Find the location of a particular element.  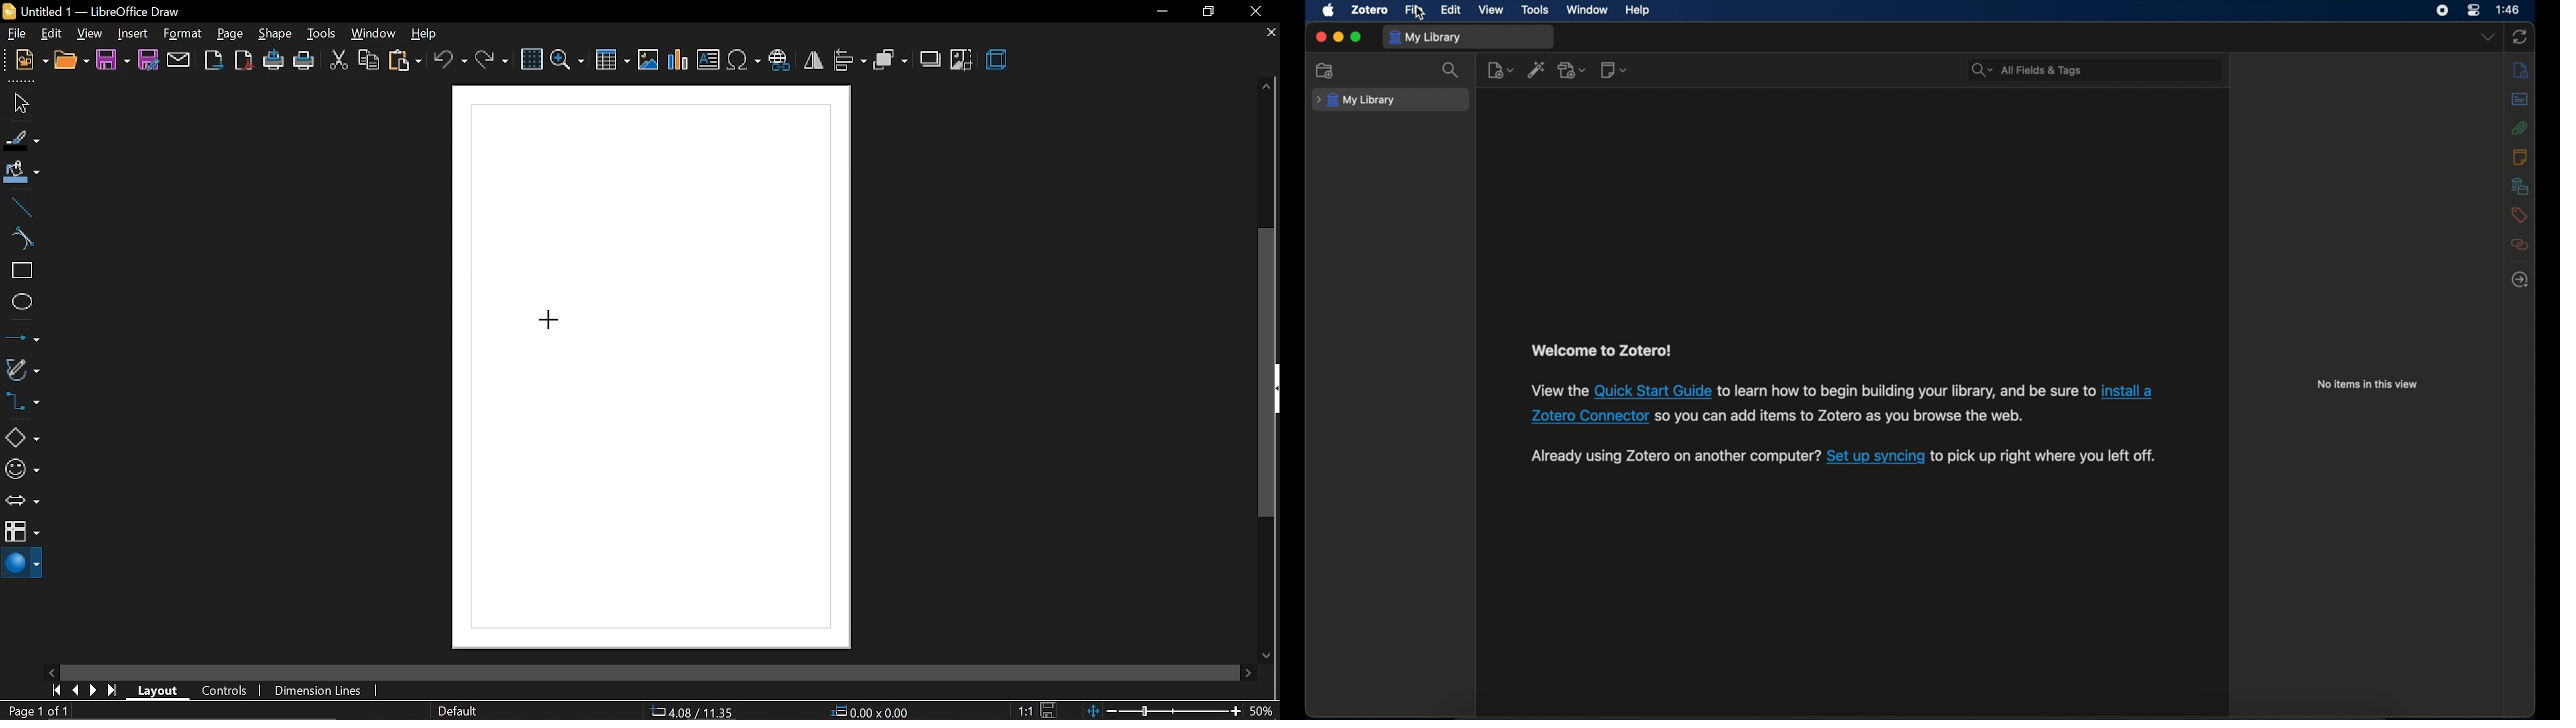

sync is located at coordinates (2521, 37).